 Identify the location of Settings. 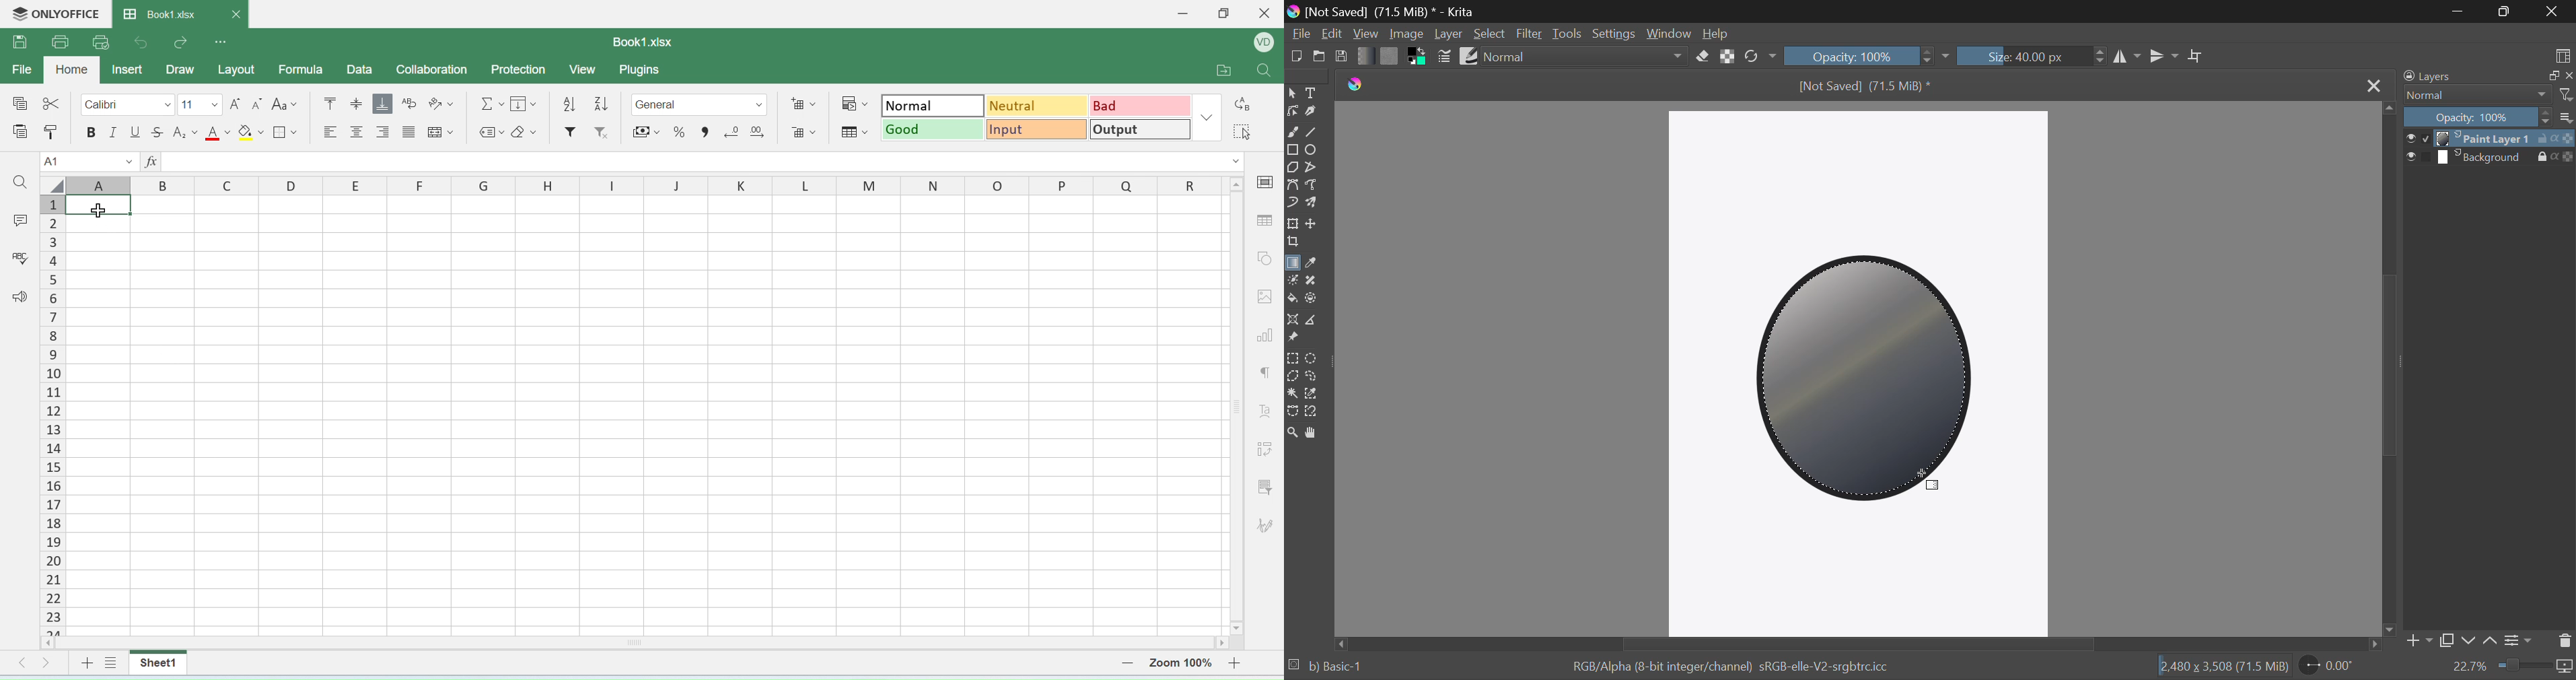
(2521, 640).